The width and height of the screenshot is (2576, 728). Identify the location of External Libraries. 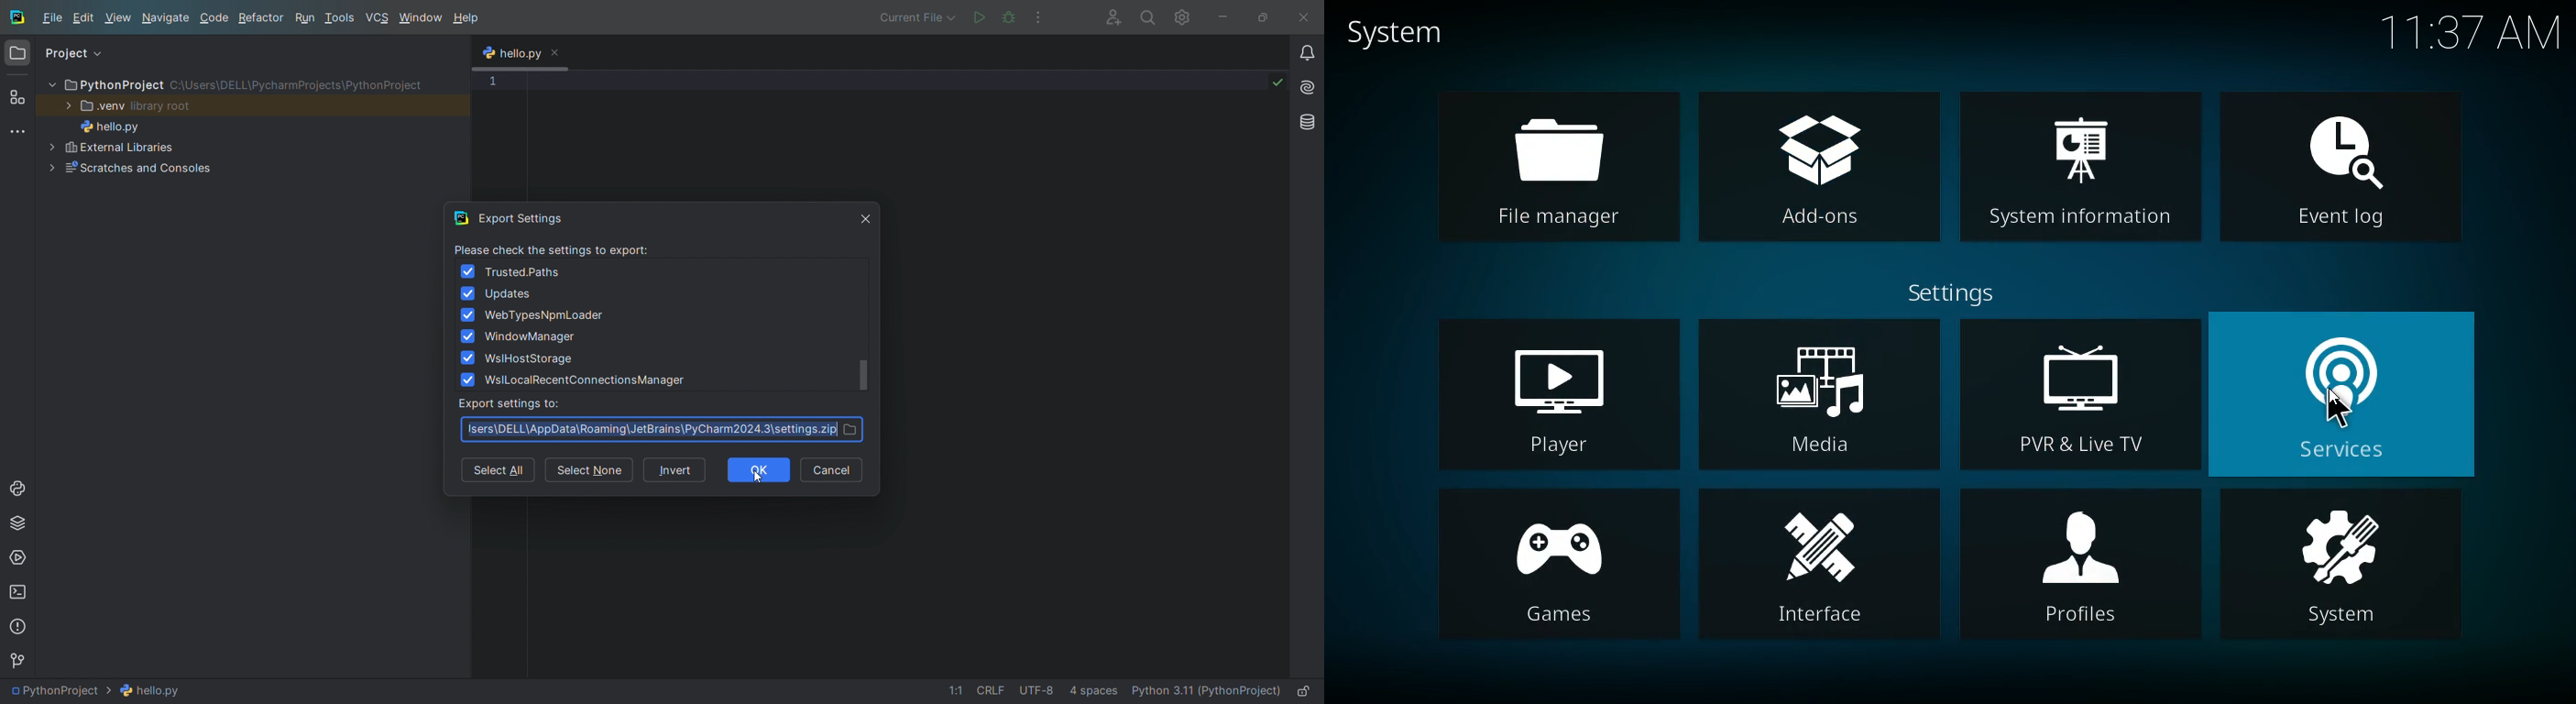
(175, 146).